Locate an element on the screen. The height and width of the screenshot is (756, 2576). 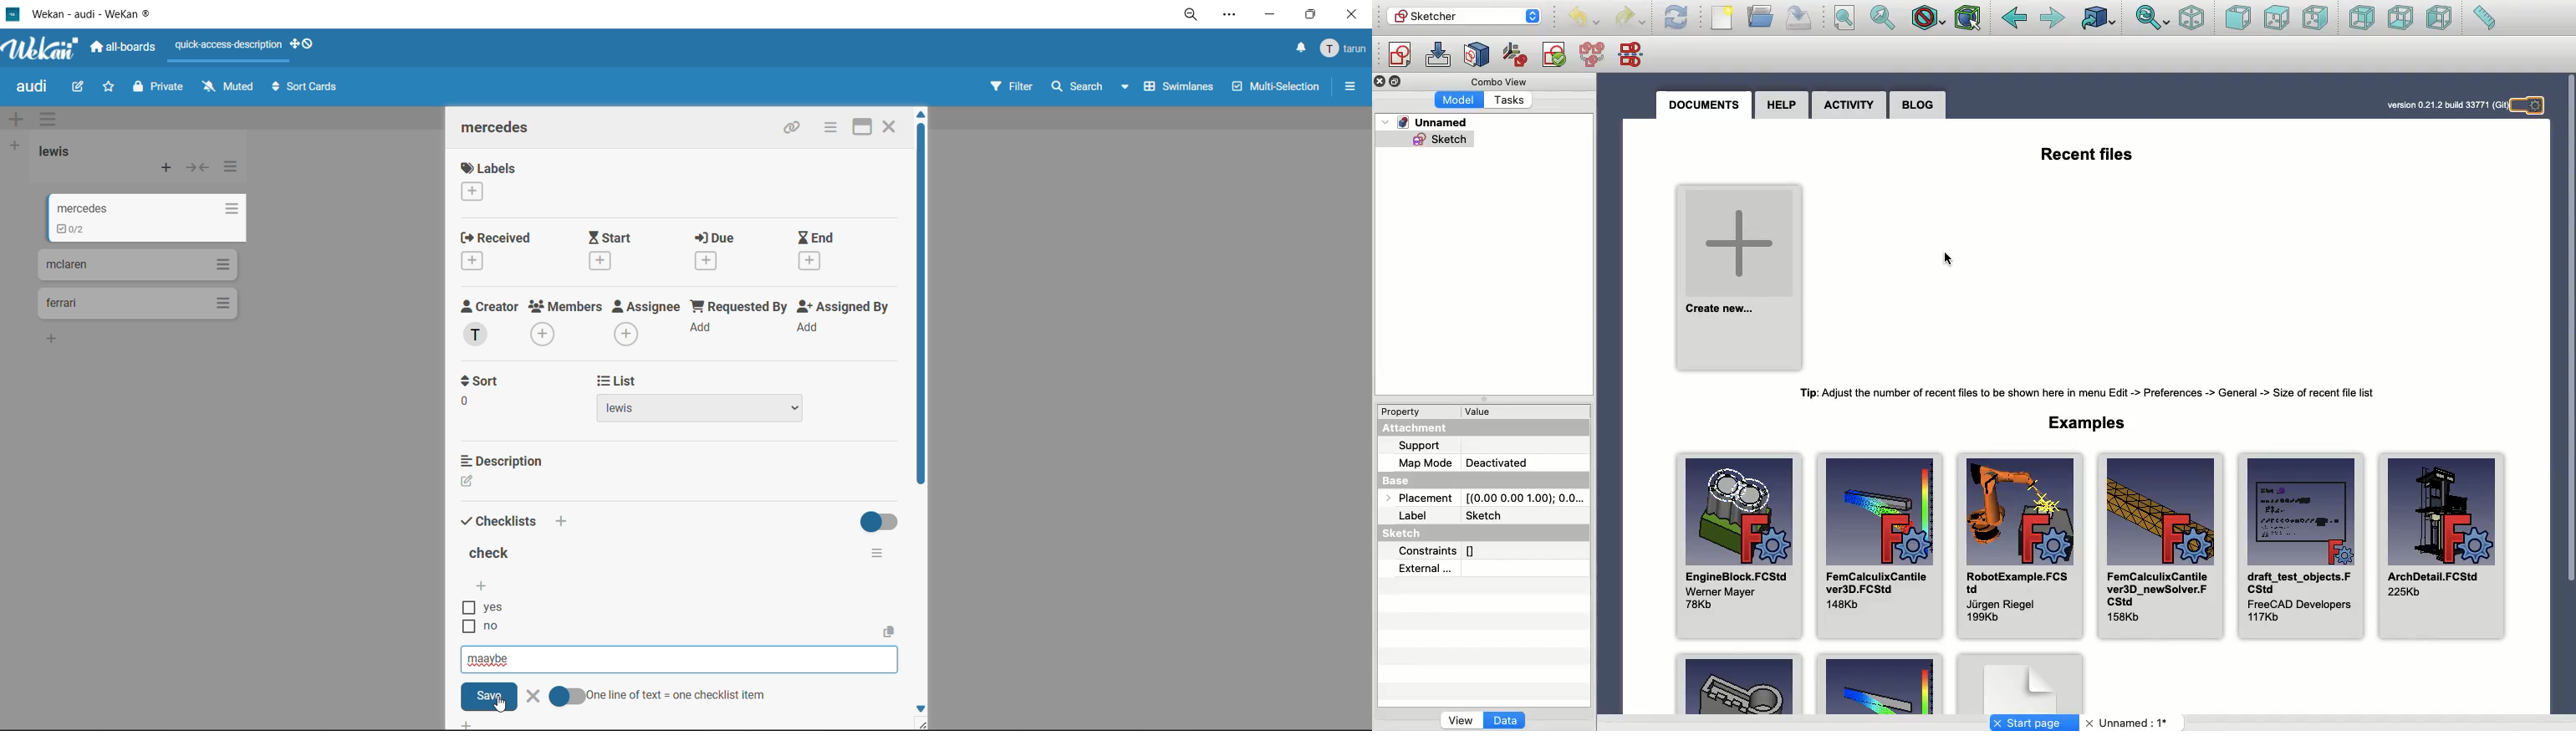
Mirror sketch is located at coordinates (1634, 55).